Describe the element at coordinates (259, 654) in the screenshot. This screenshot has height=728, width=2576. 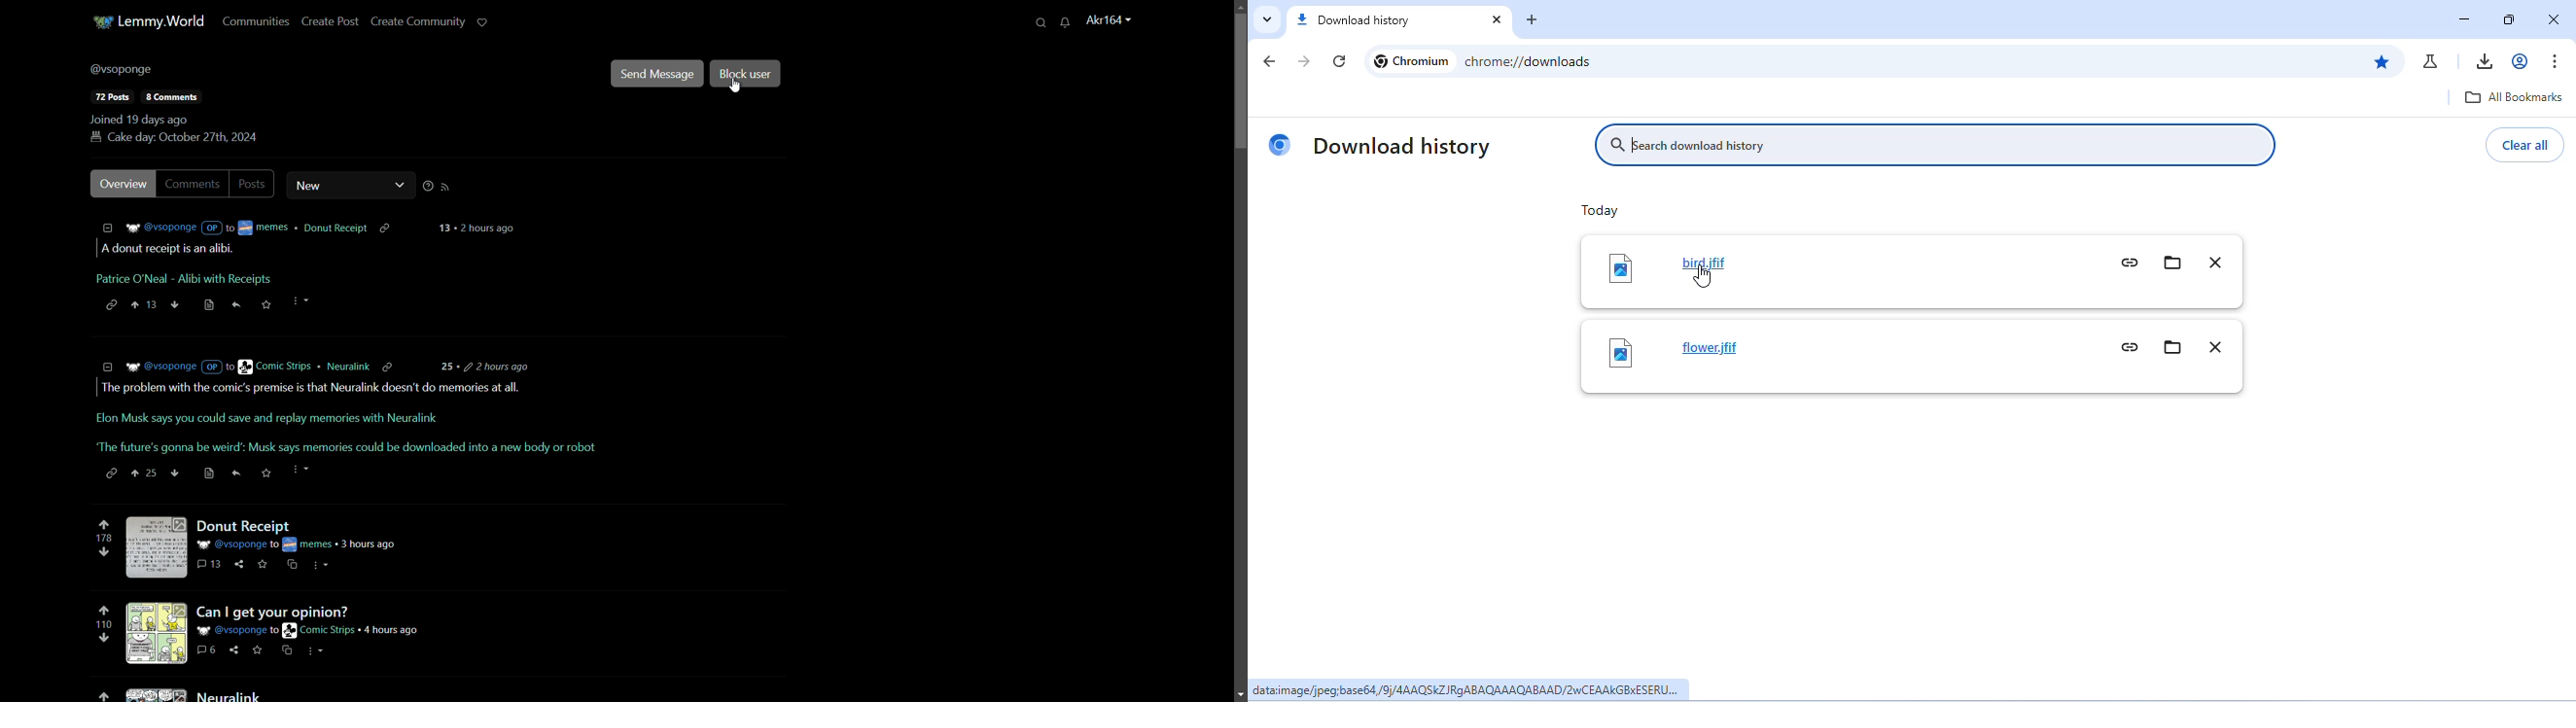
I see `link` at that location.